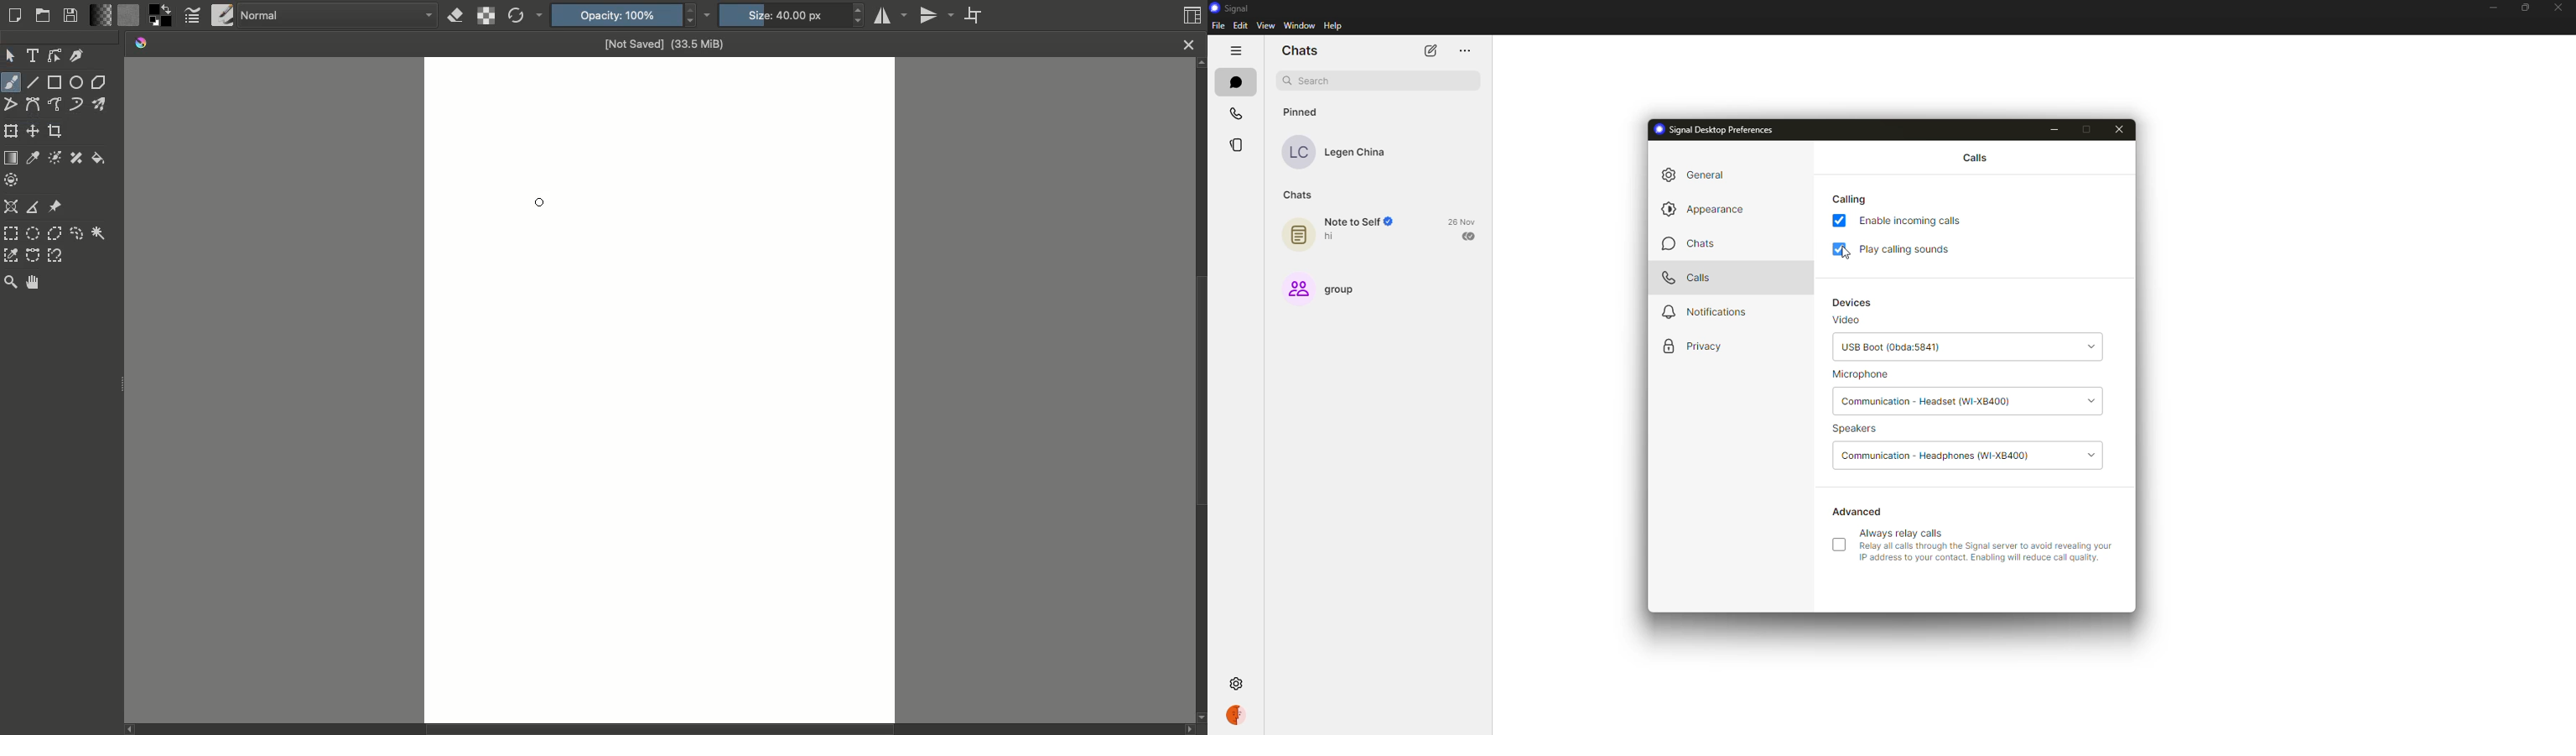  What do you see at coordinates (159, 16) in the screenshot?
I see `Foreground color` at bounding box center [159, 16].